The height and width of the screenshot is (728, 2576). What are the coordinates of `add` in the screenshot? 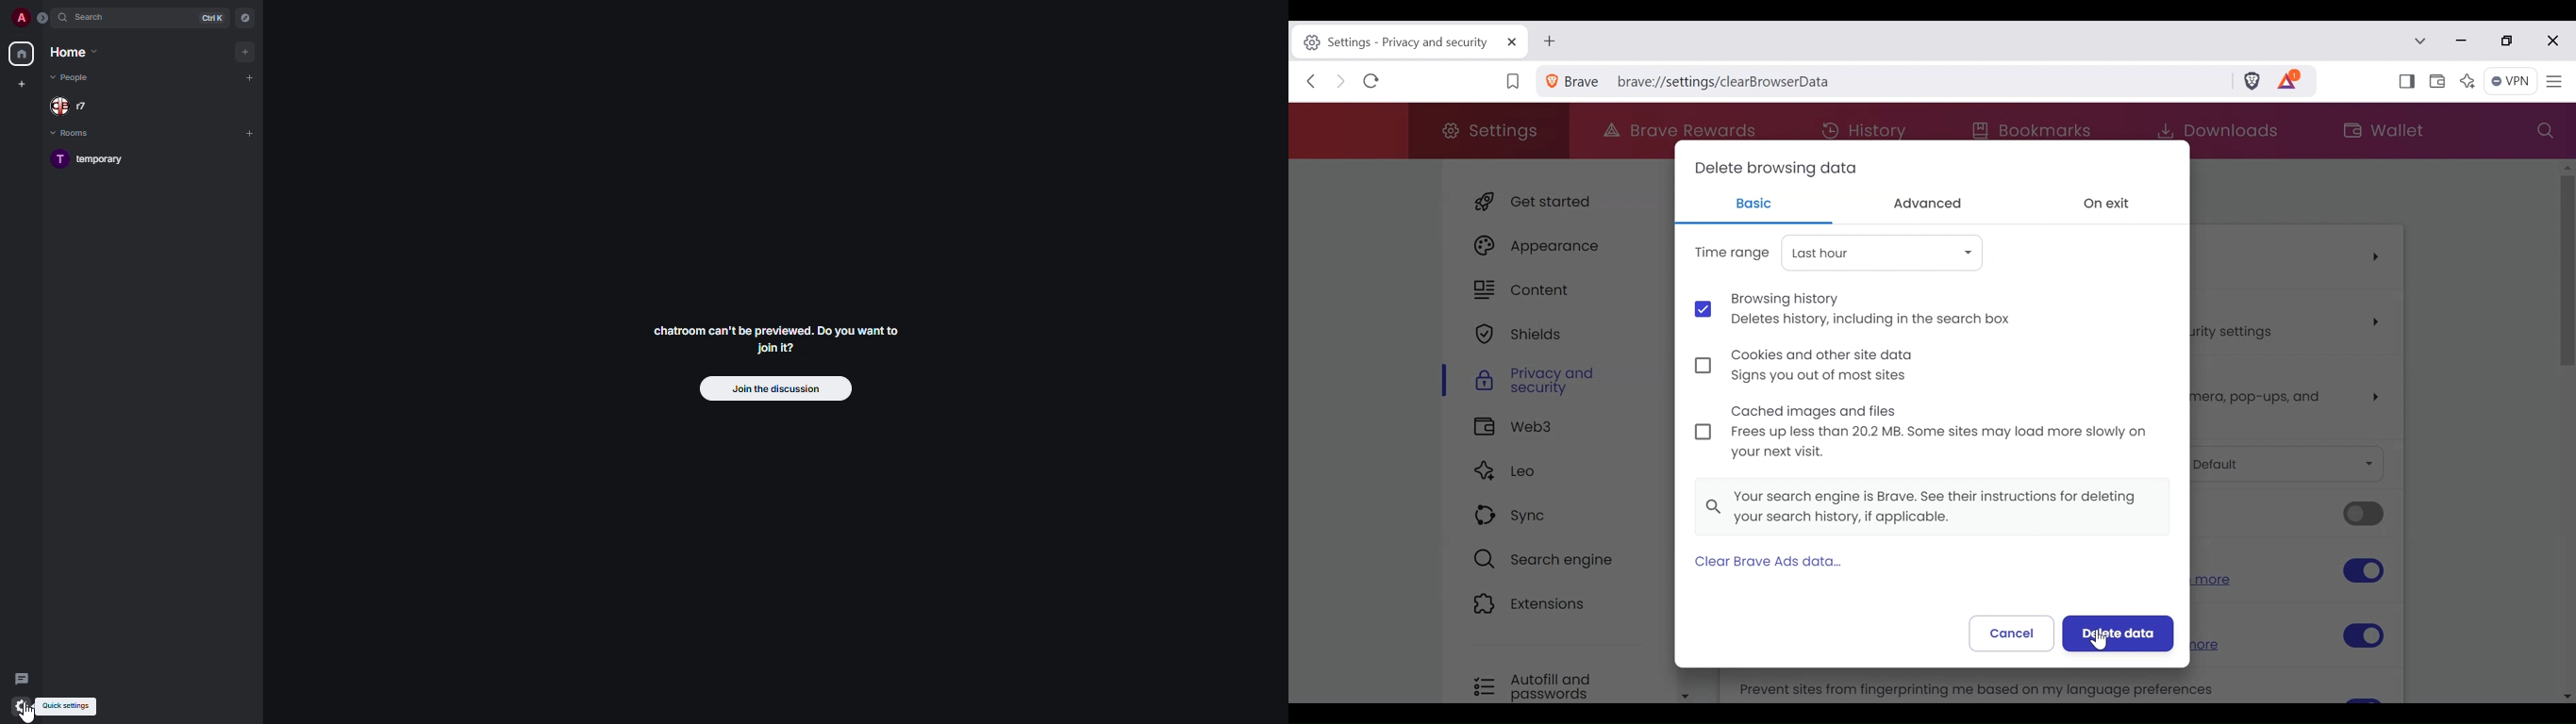 It's located at (243, 52).